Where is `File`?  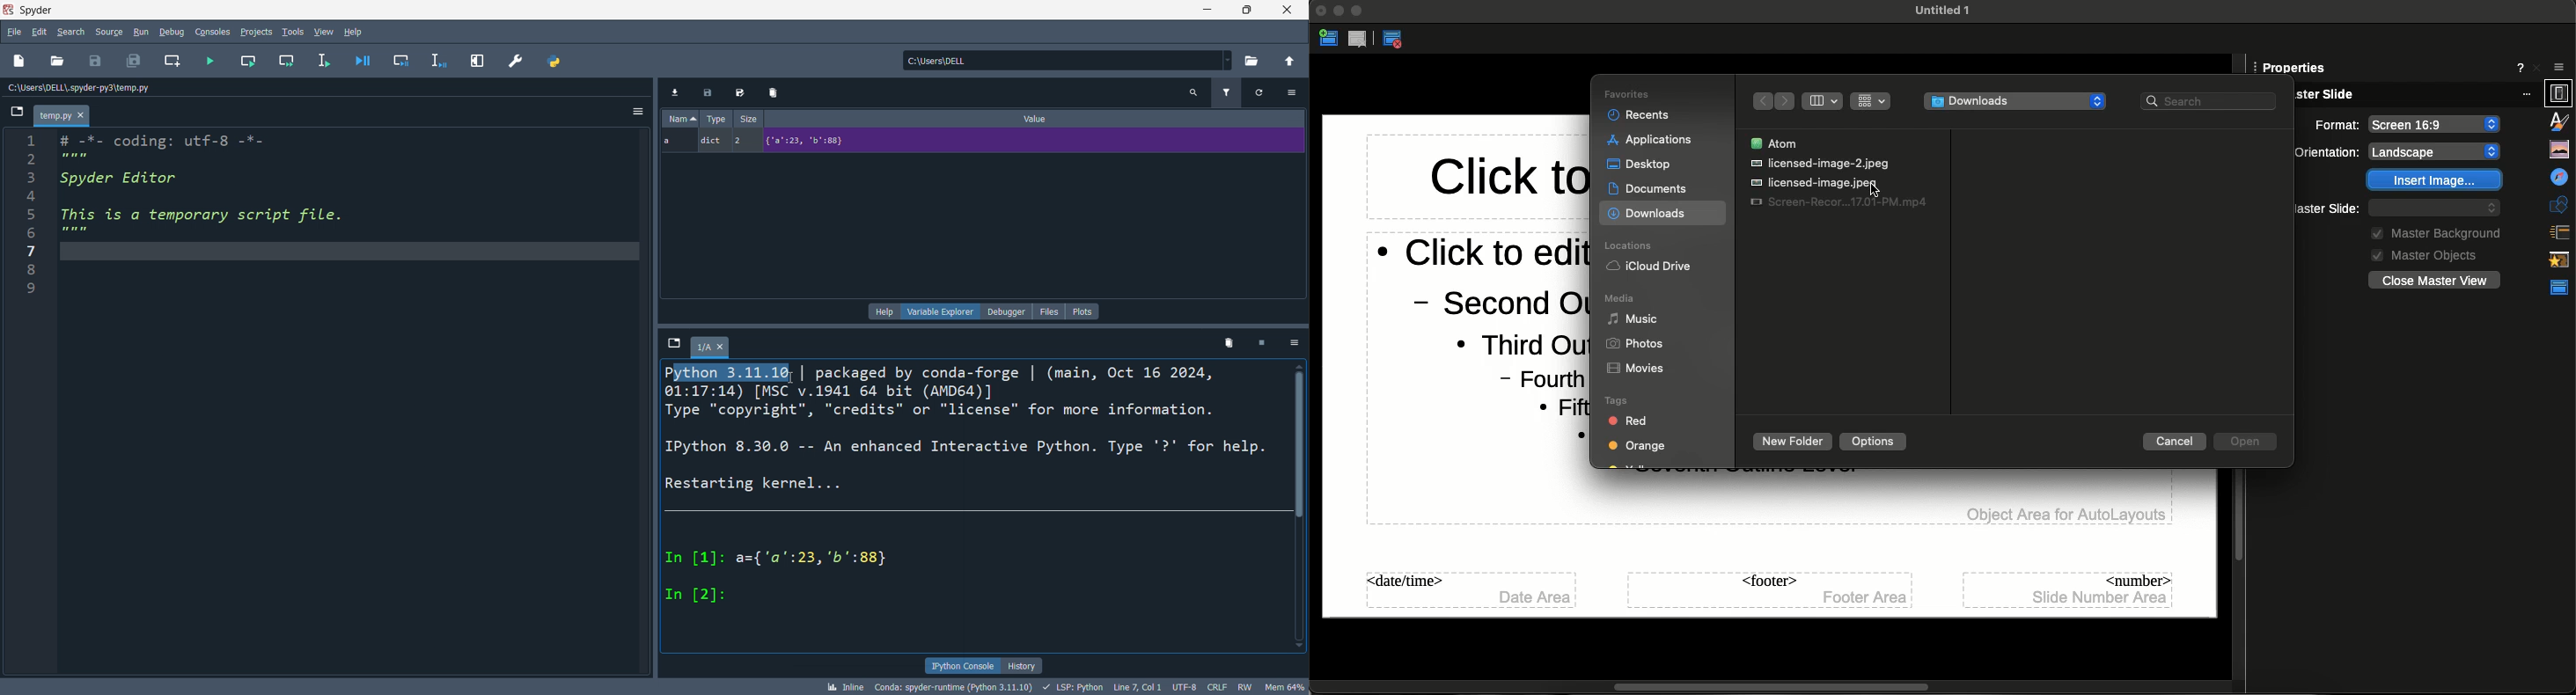
File is located at coordinates (1838, 202).